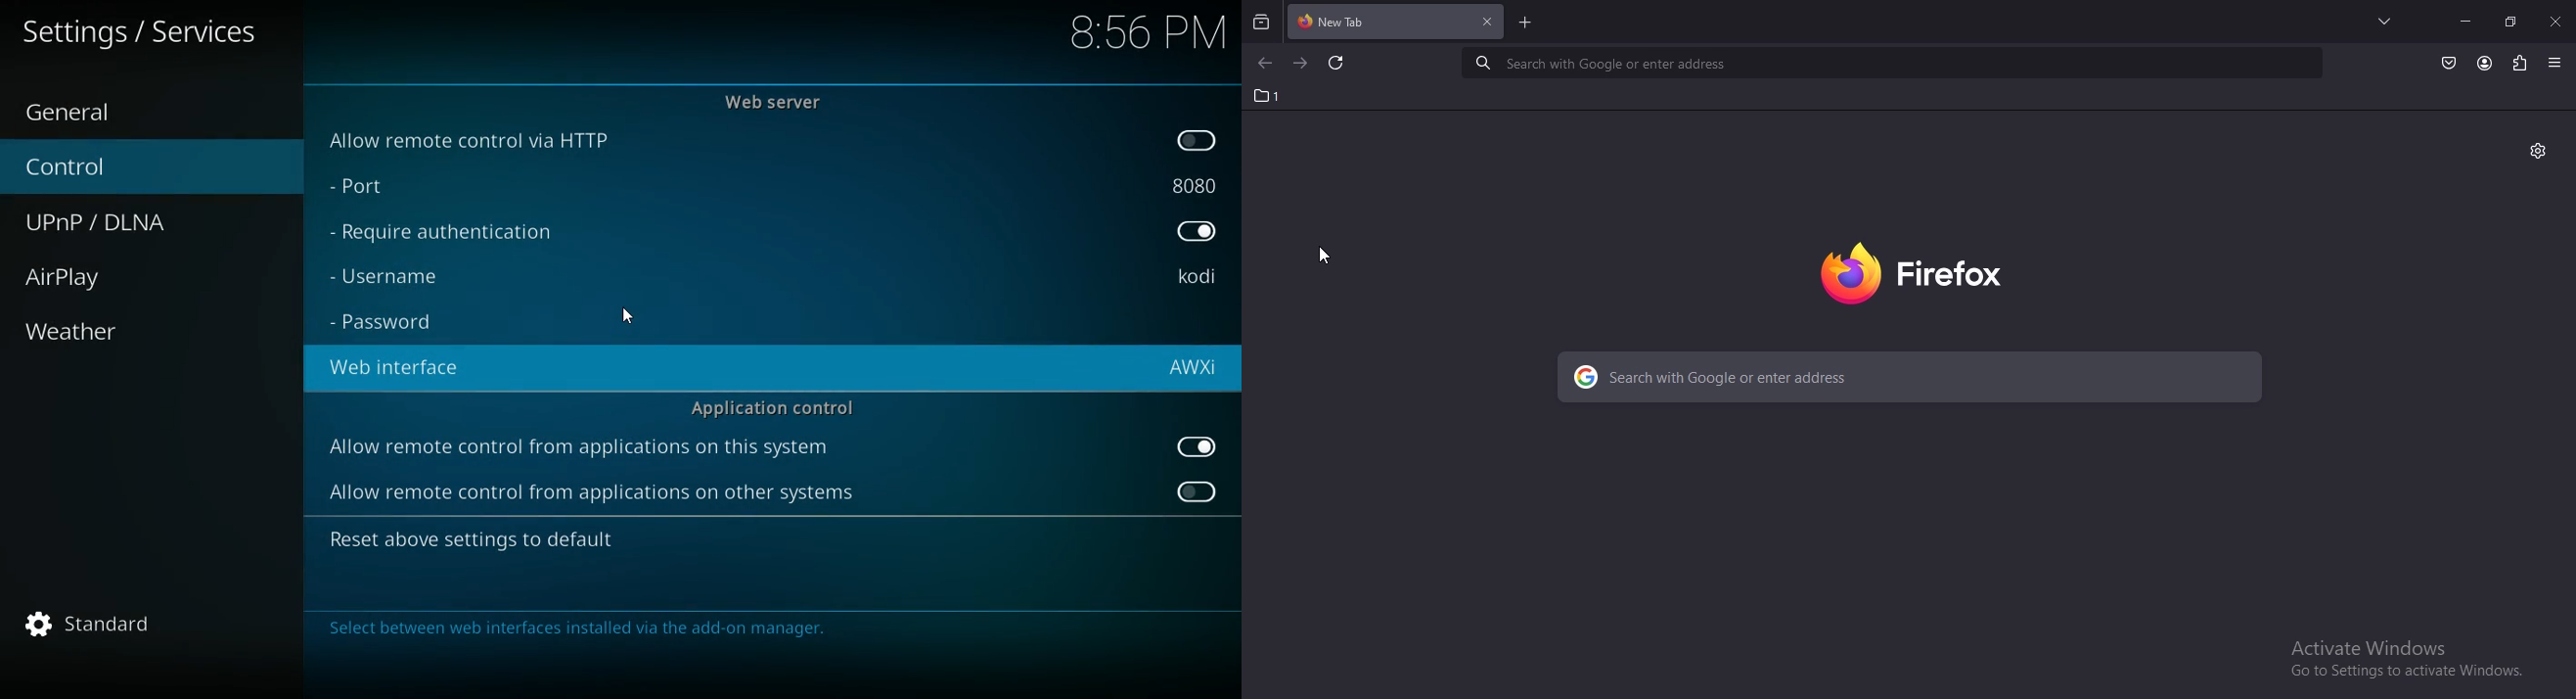  I want to click on Cursor, so click(632, 315).